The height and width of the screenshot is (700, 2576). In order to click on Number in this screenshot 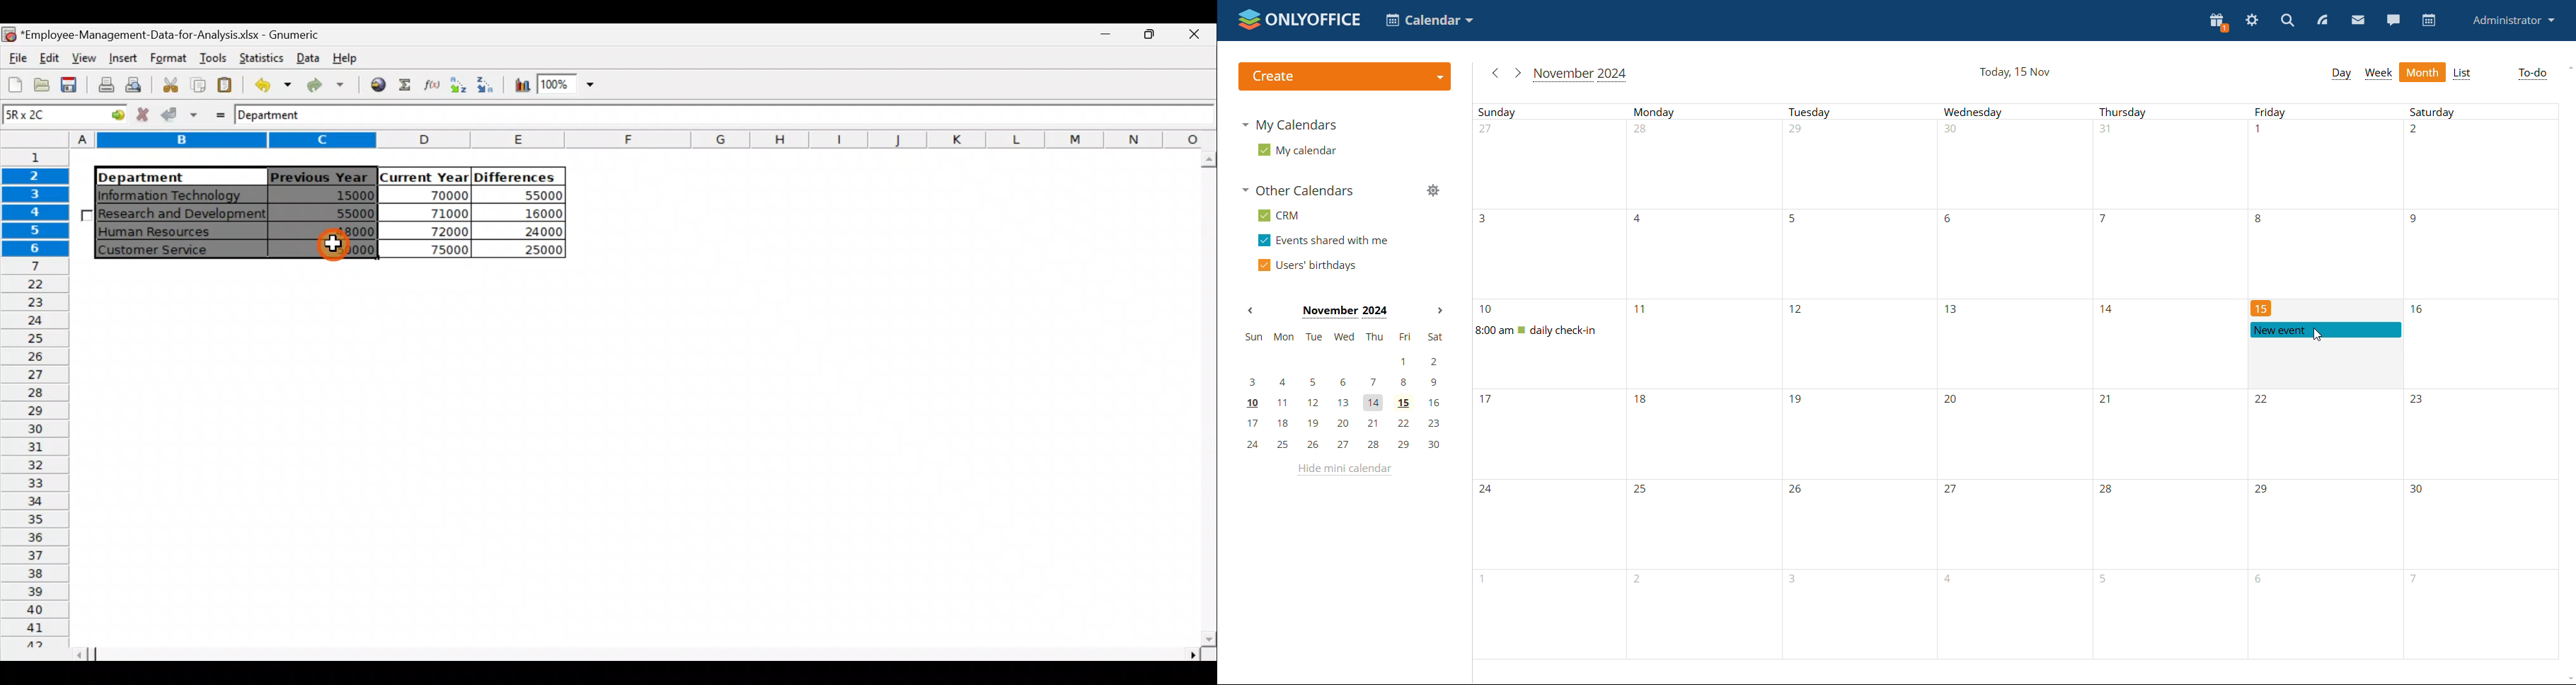, I will do `click(2261, 132)`.